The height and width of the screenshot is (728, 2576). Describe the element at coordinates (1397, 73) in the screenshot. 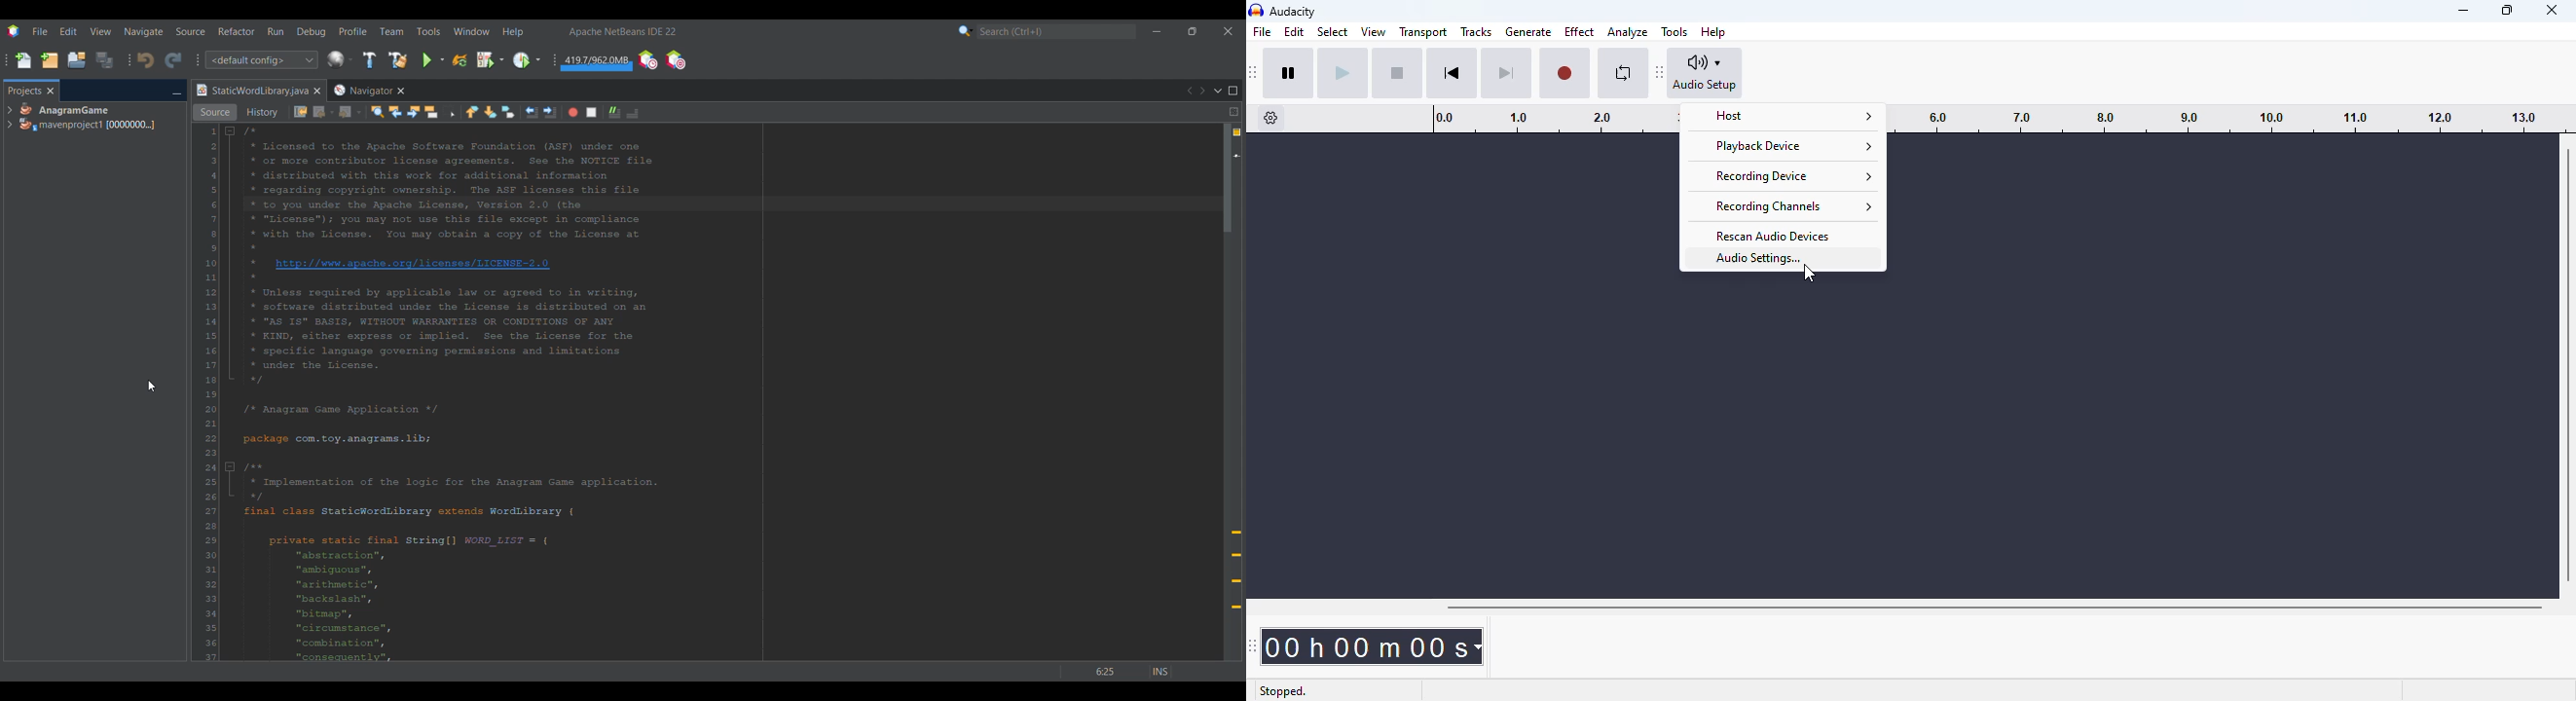

I see `stop` at that location.